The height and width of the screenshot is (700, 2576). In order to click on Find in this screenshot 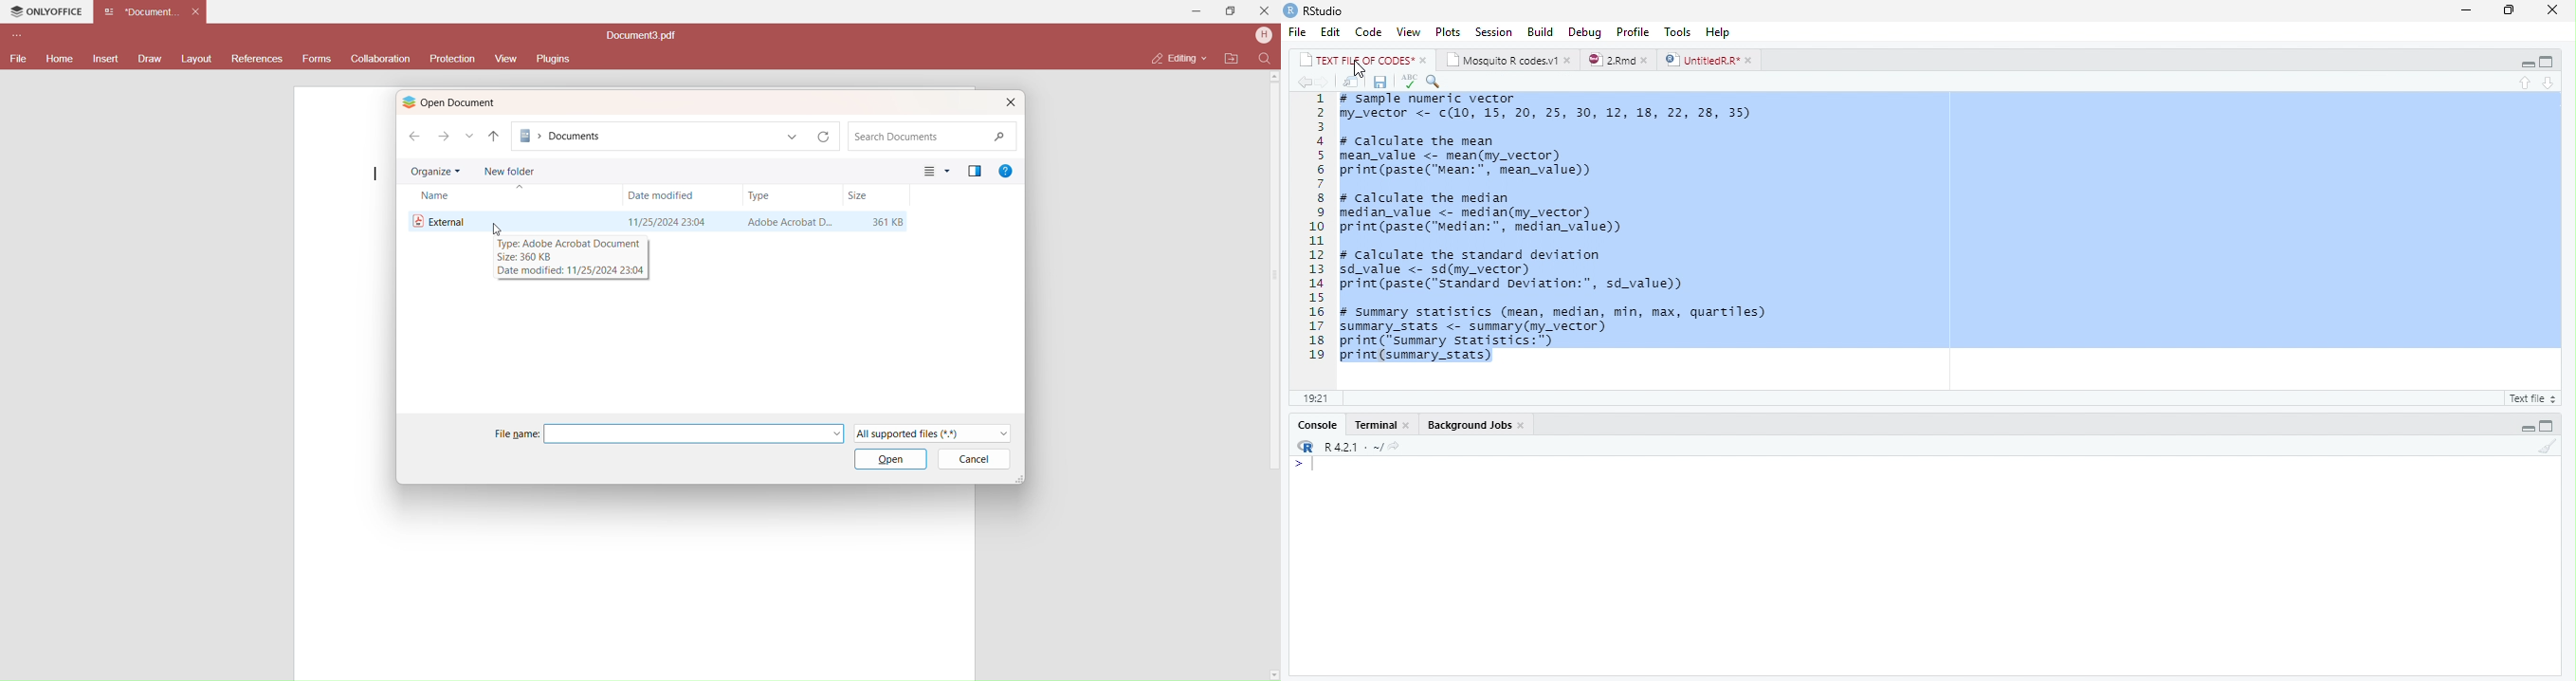, I will do `click(1265, 59)`.